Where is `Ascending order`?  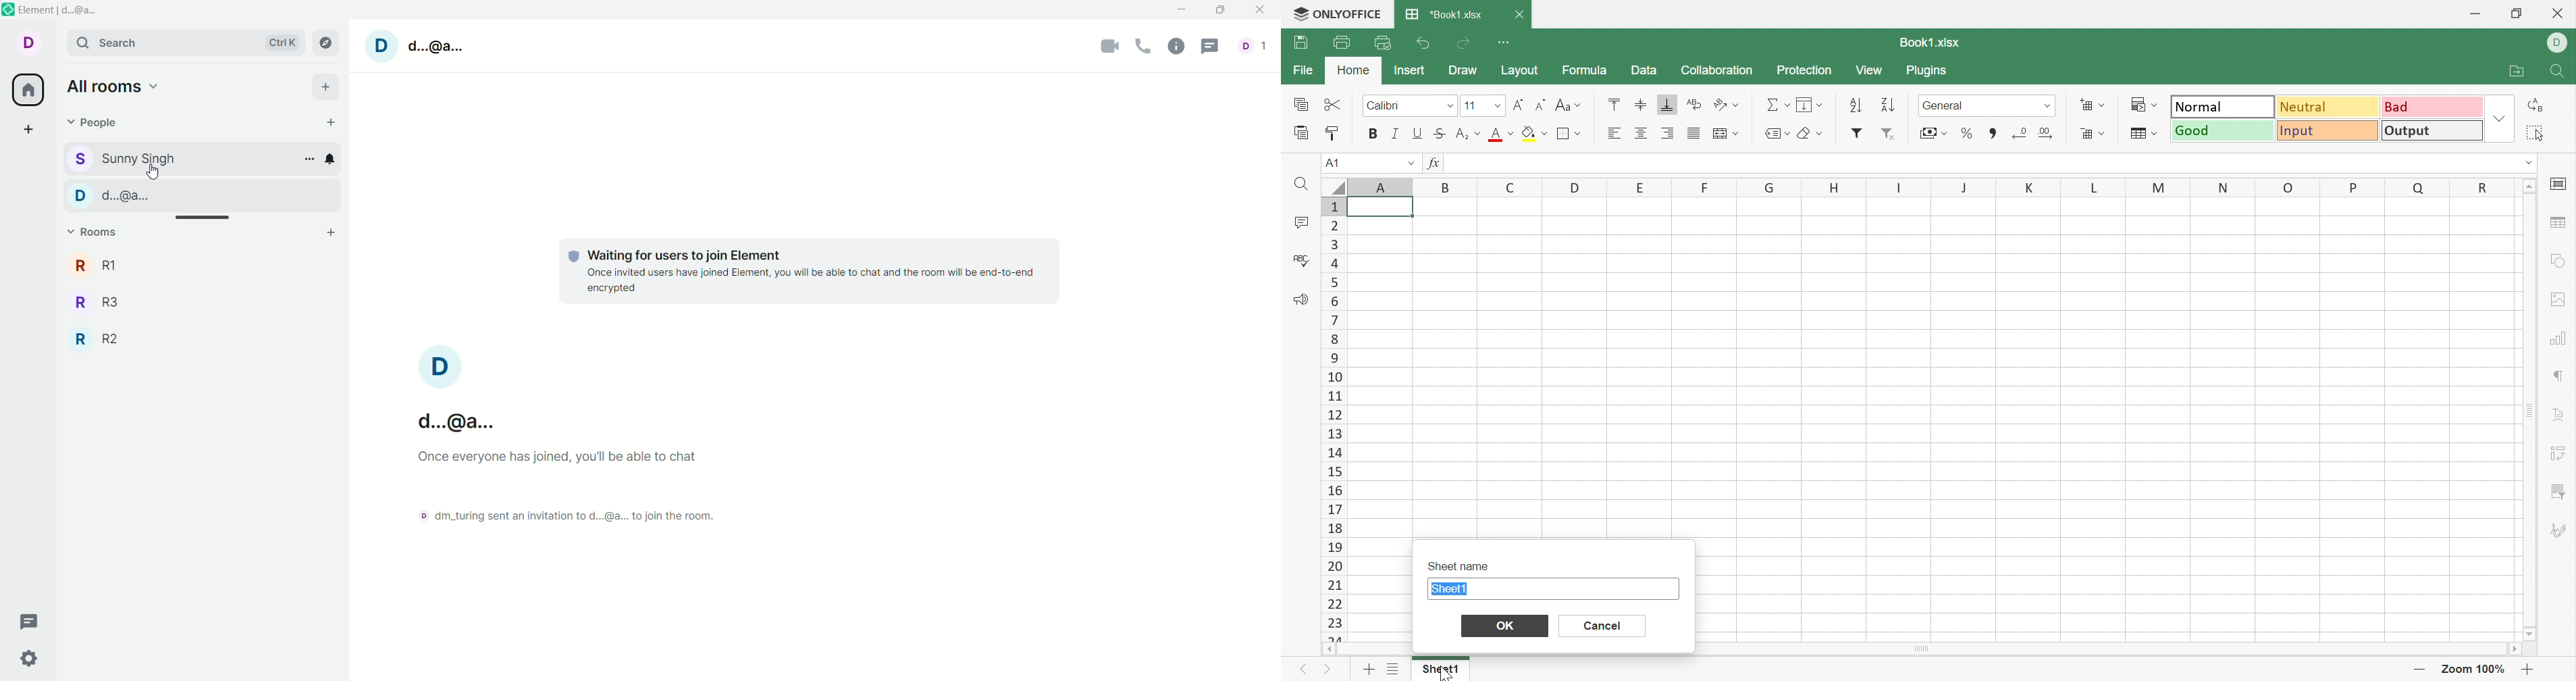
Ascending order is located at coordinates (1856, 103).